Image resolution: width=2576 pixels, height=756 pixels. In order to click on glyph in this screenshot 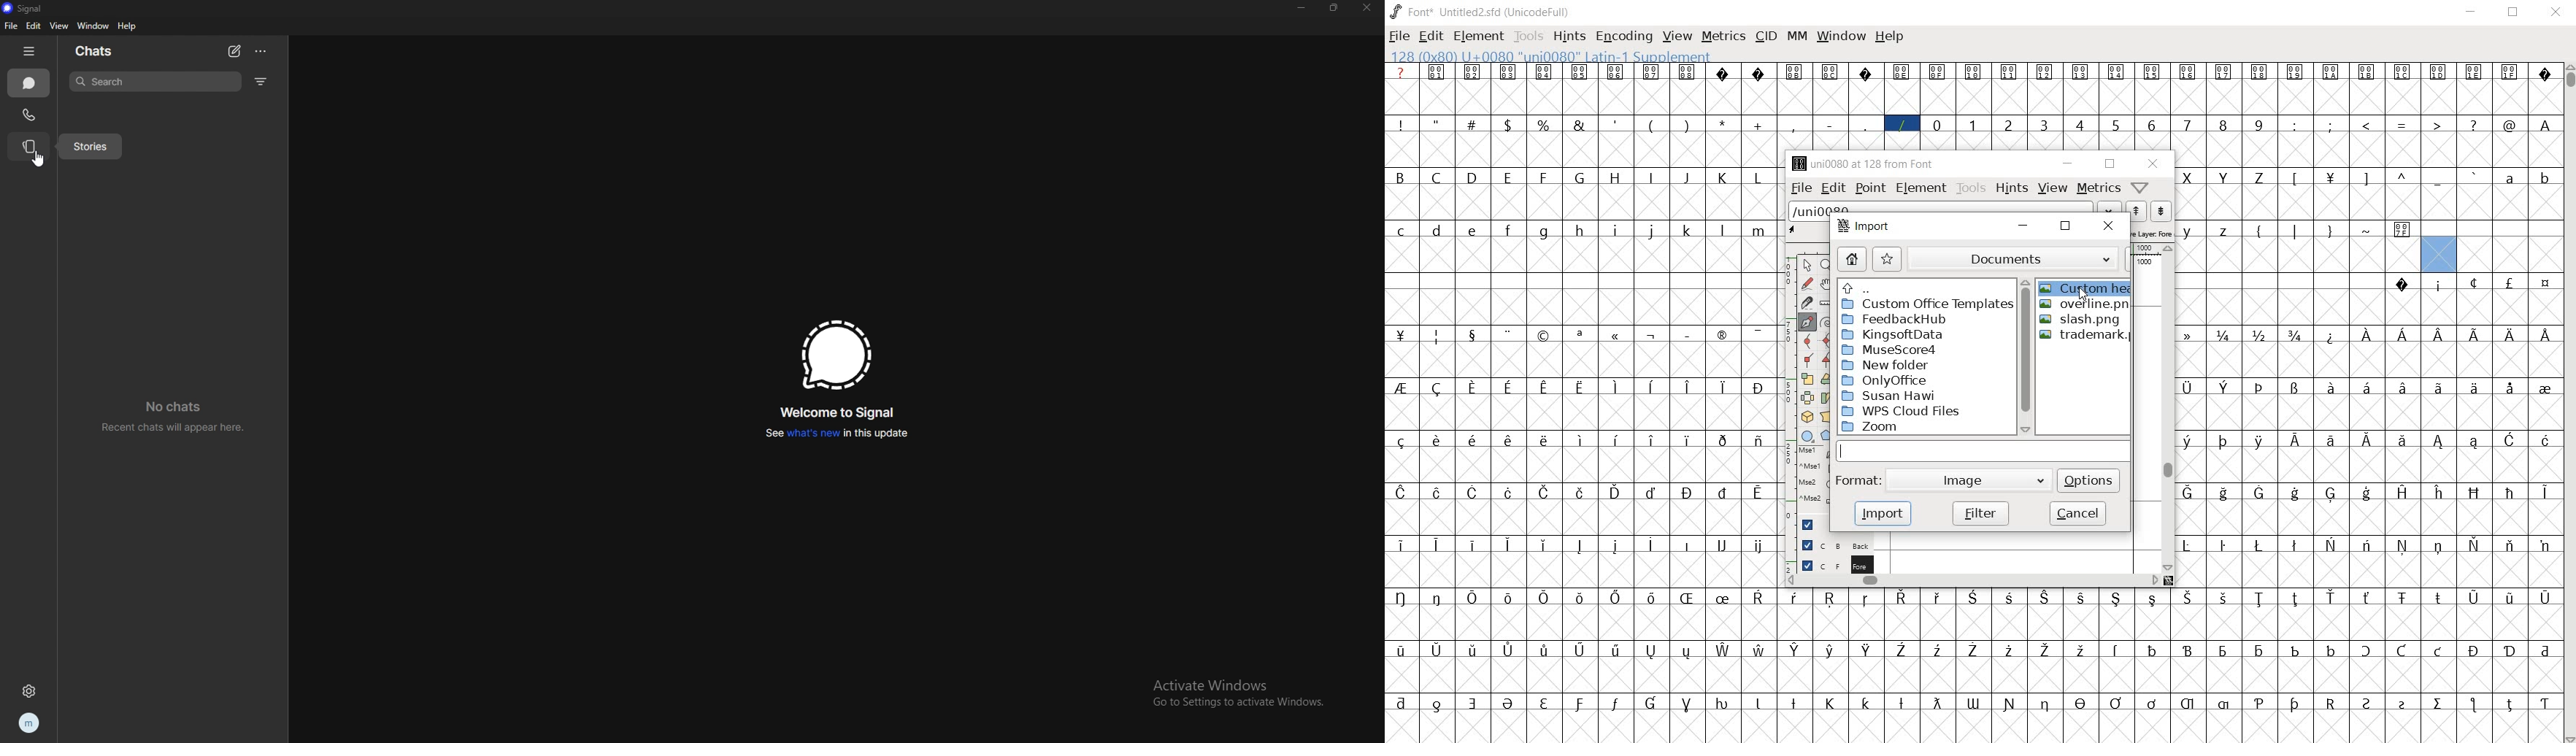, I will do `click(2259, 125)`.